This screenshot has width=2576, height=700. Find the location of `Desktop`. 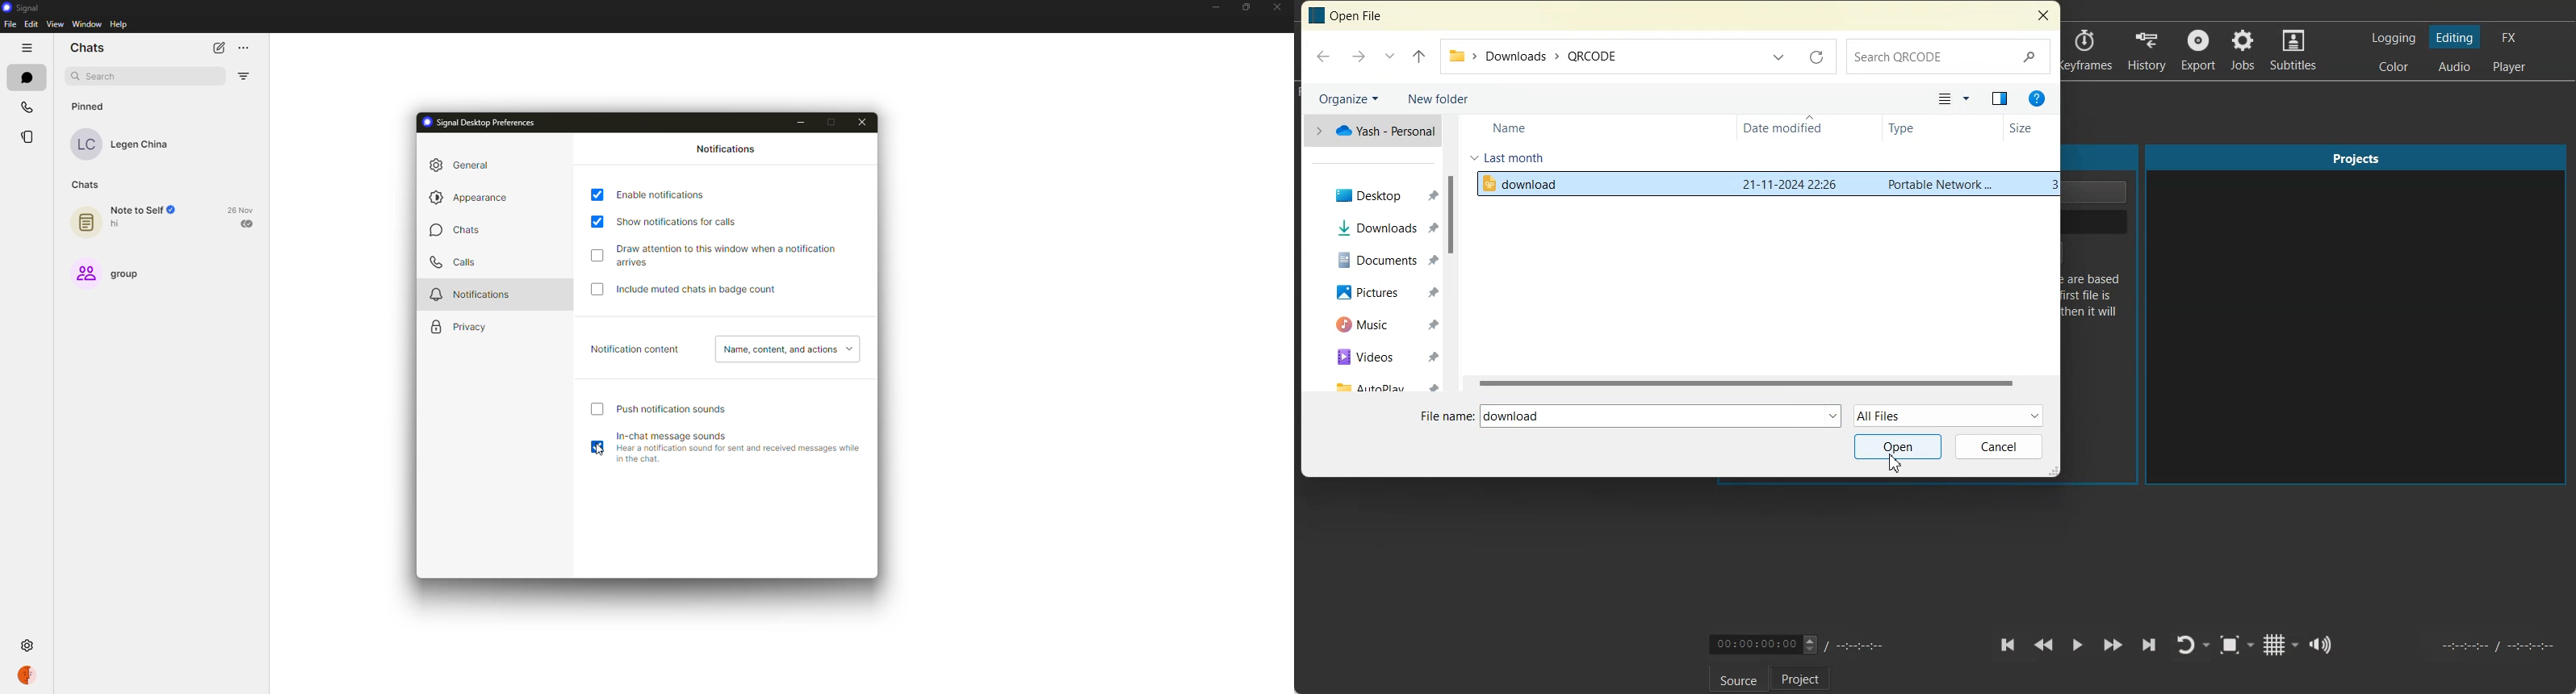

Desktop is located at coordinates (1379, 194).